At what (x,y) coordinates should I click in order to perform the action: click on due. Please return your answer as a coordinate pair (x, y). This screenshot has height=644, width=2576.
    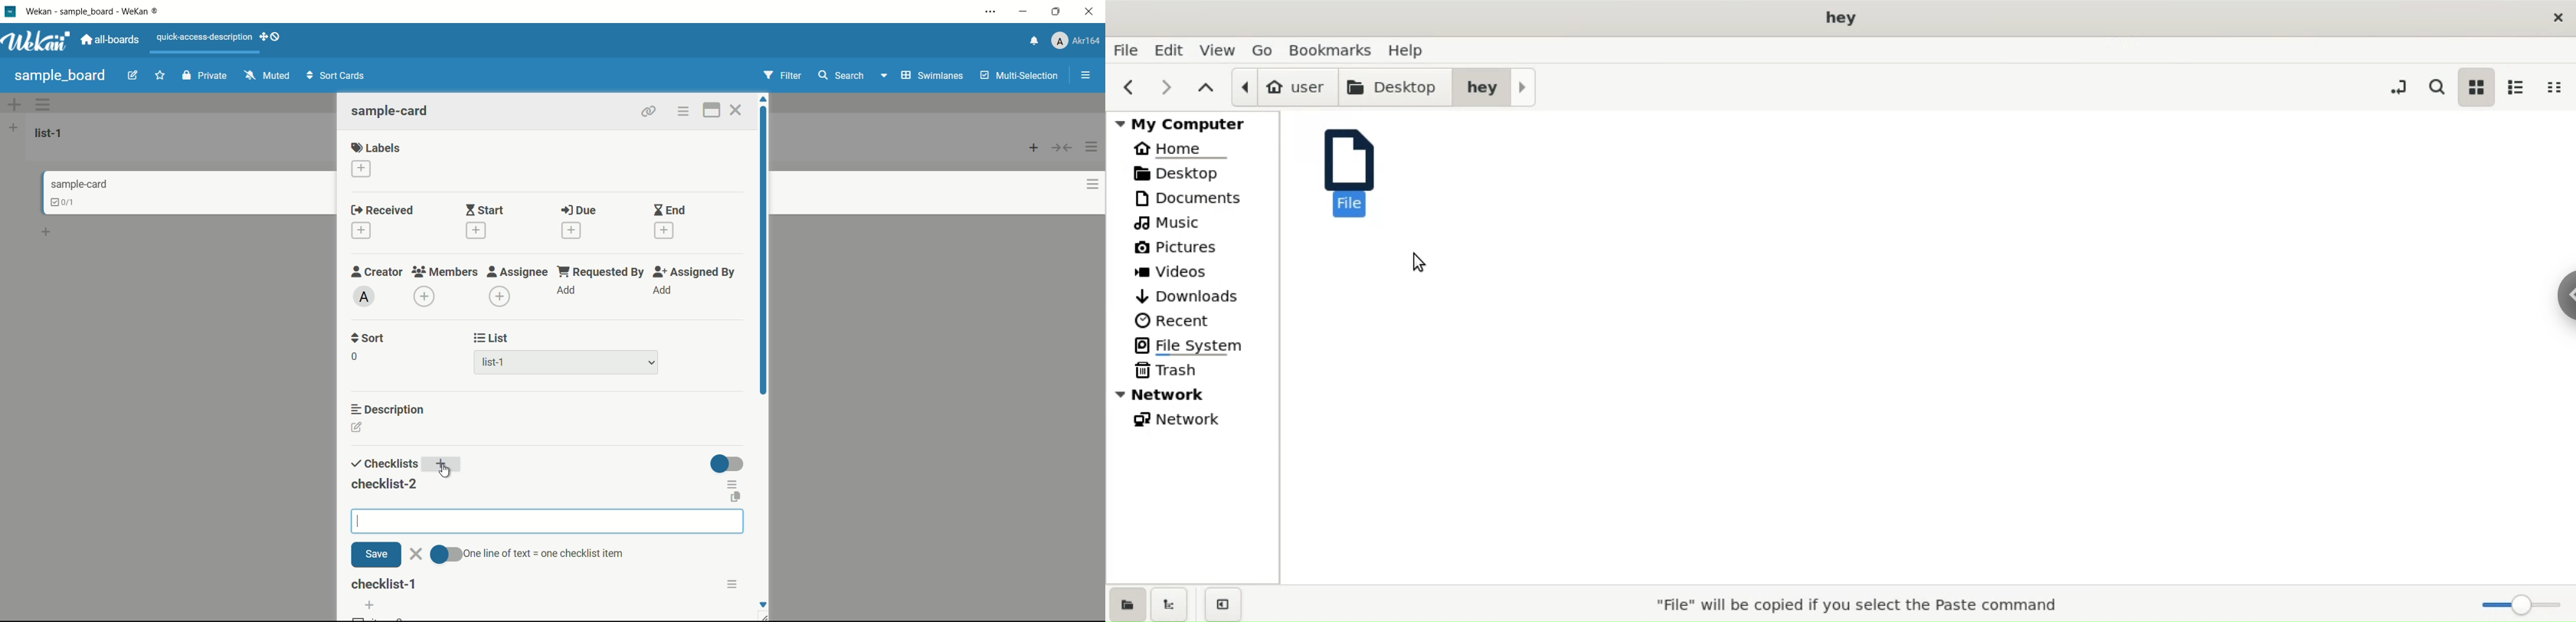
    Looking at the image, I should click on (579, 211).